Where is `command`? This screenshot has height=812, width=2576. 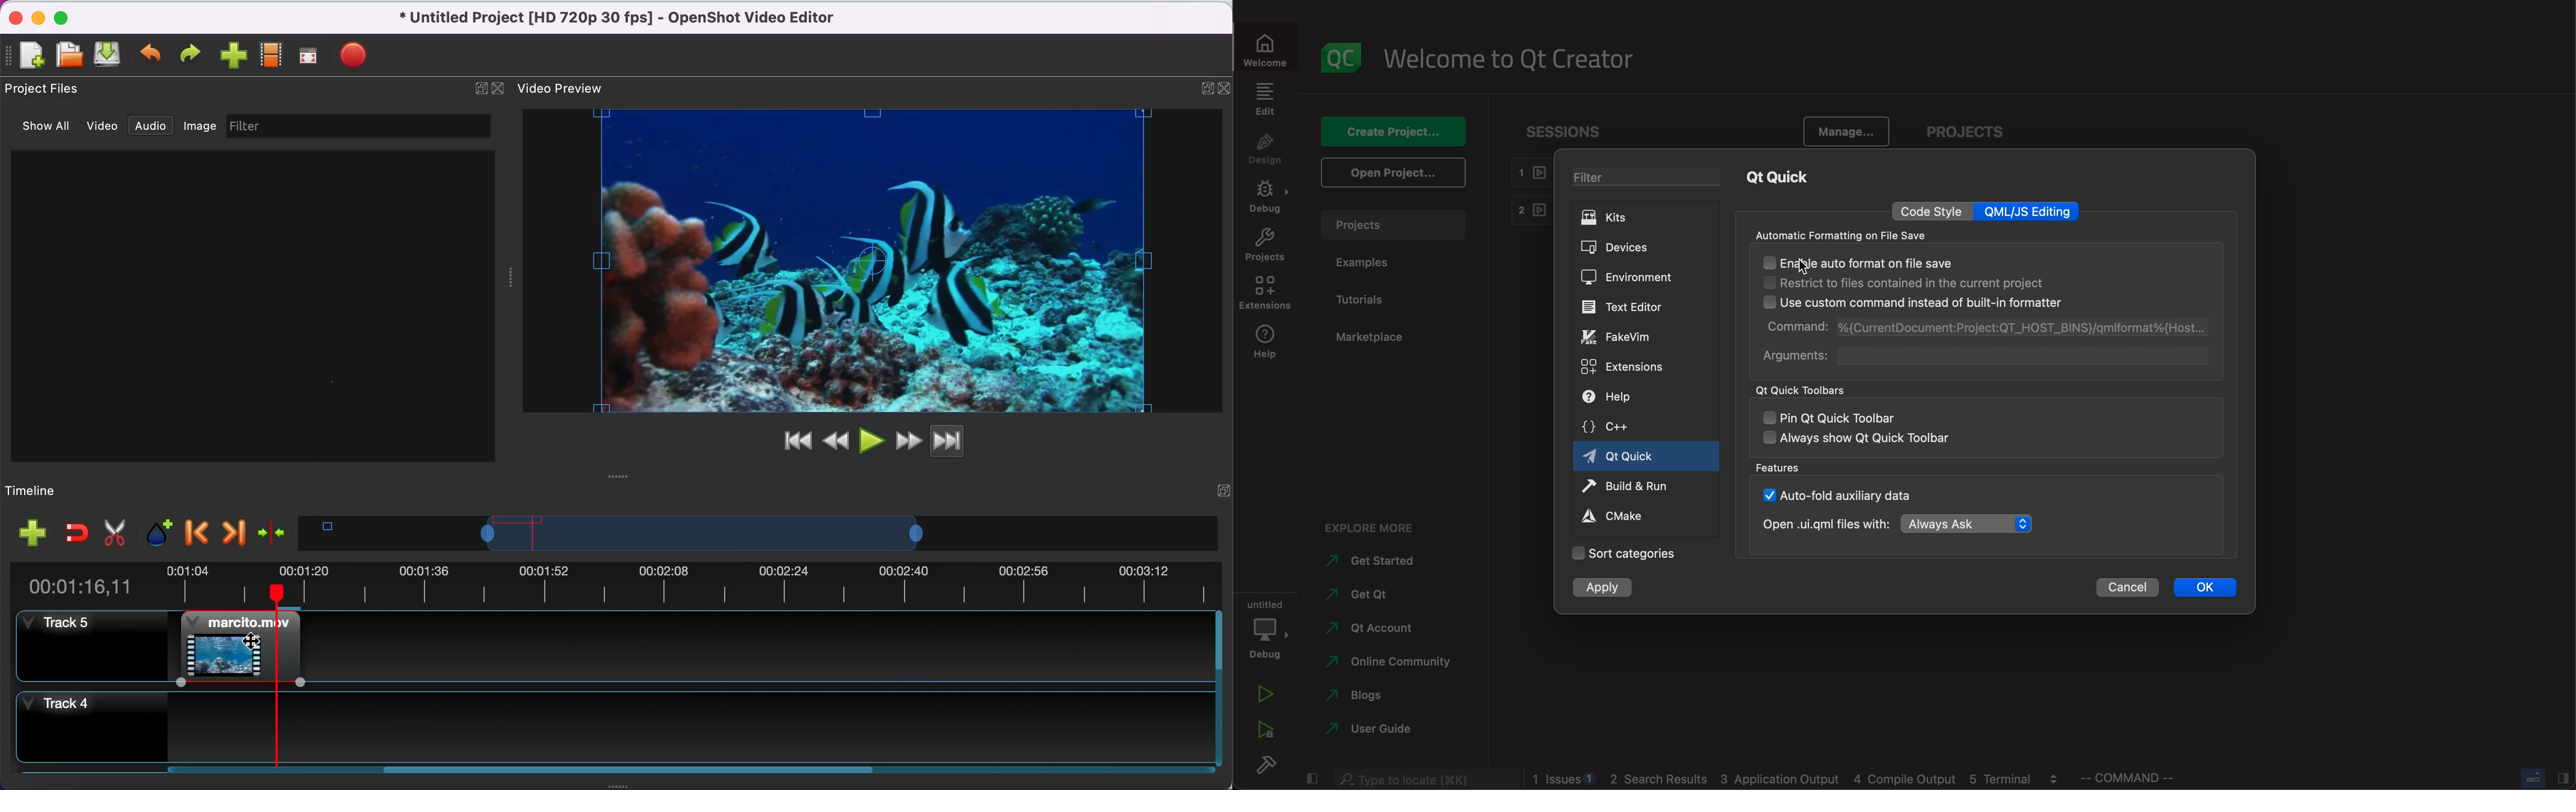
command is located at coordinates (2139, 778).